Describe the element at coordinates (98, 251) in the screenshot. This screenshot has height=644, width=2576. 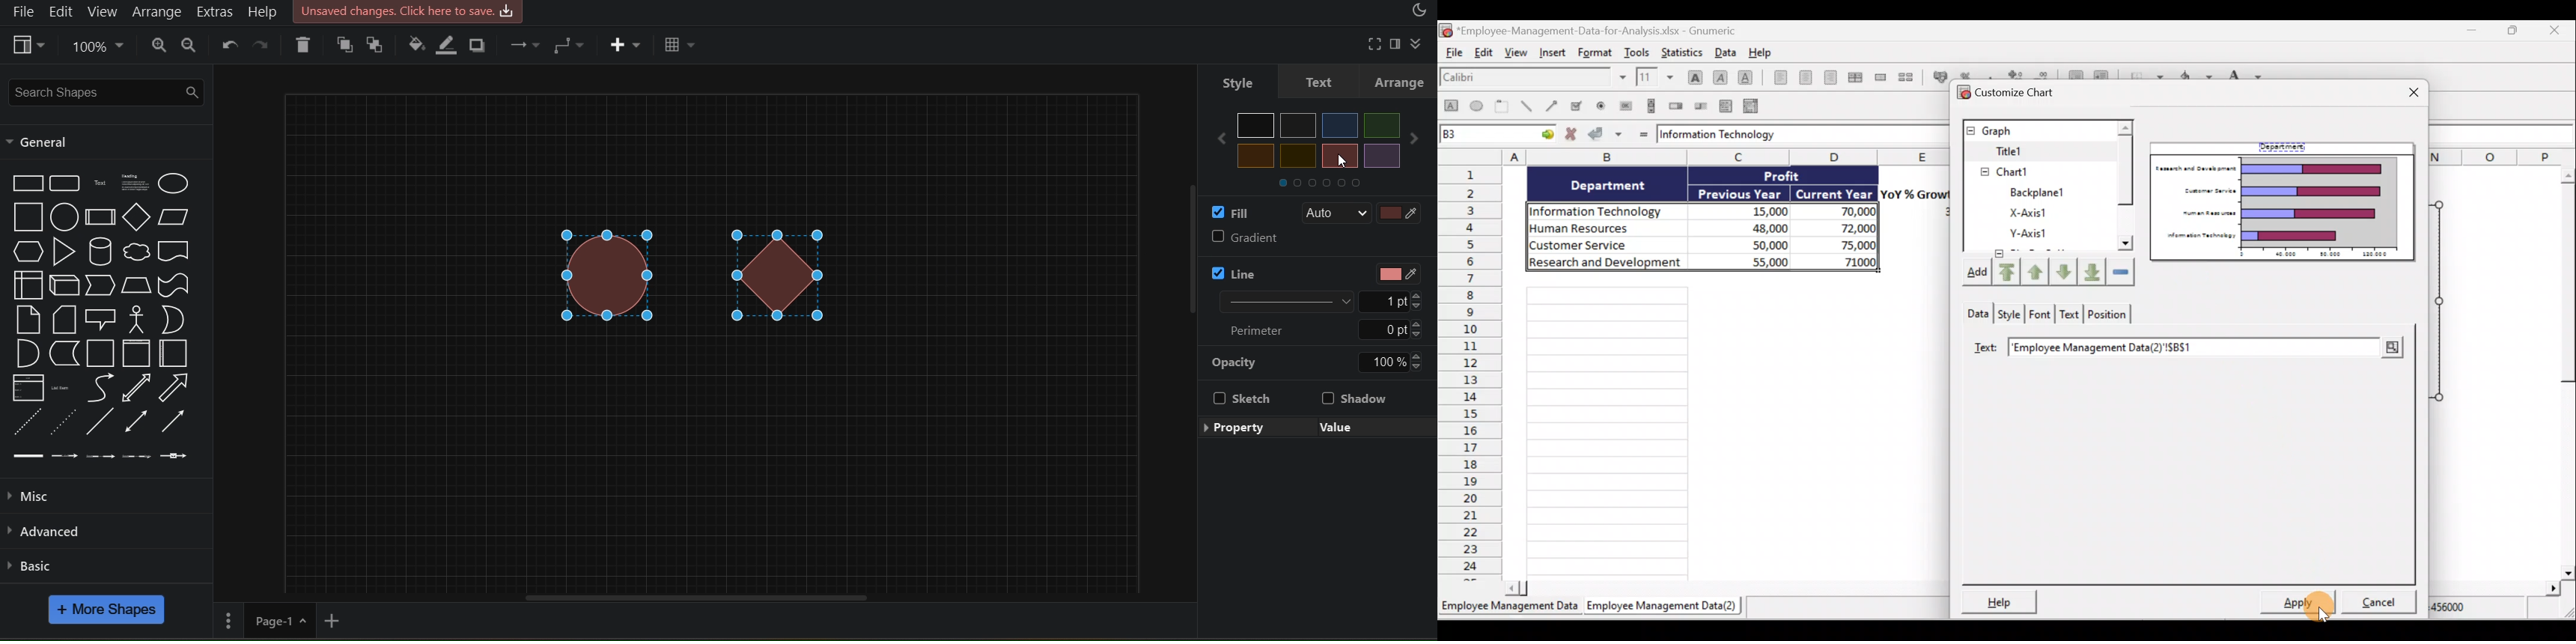
I see `Cylinder` at that location.